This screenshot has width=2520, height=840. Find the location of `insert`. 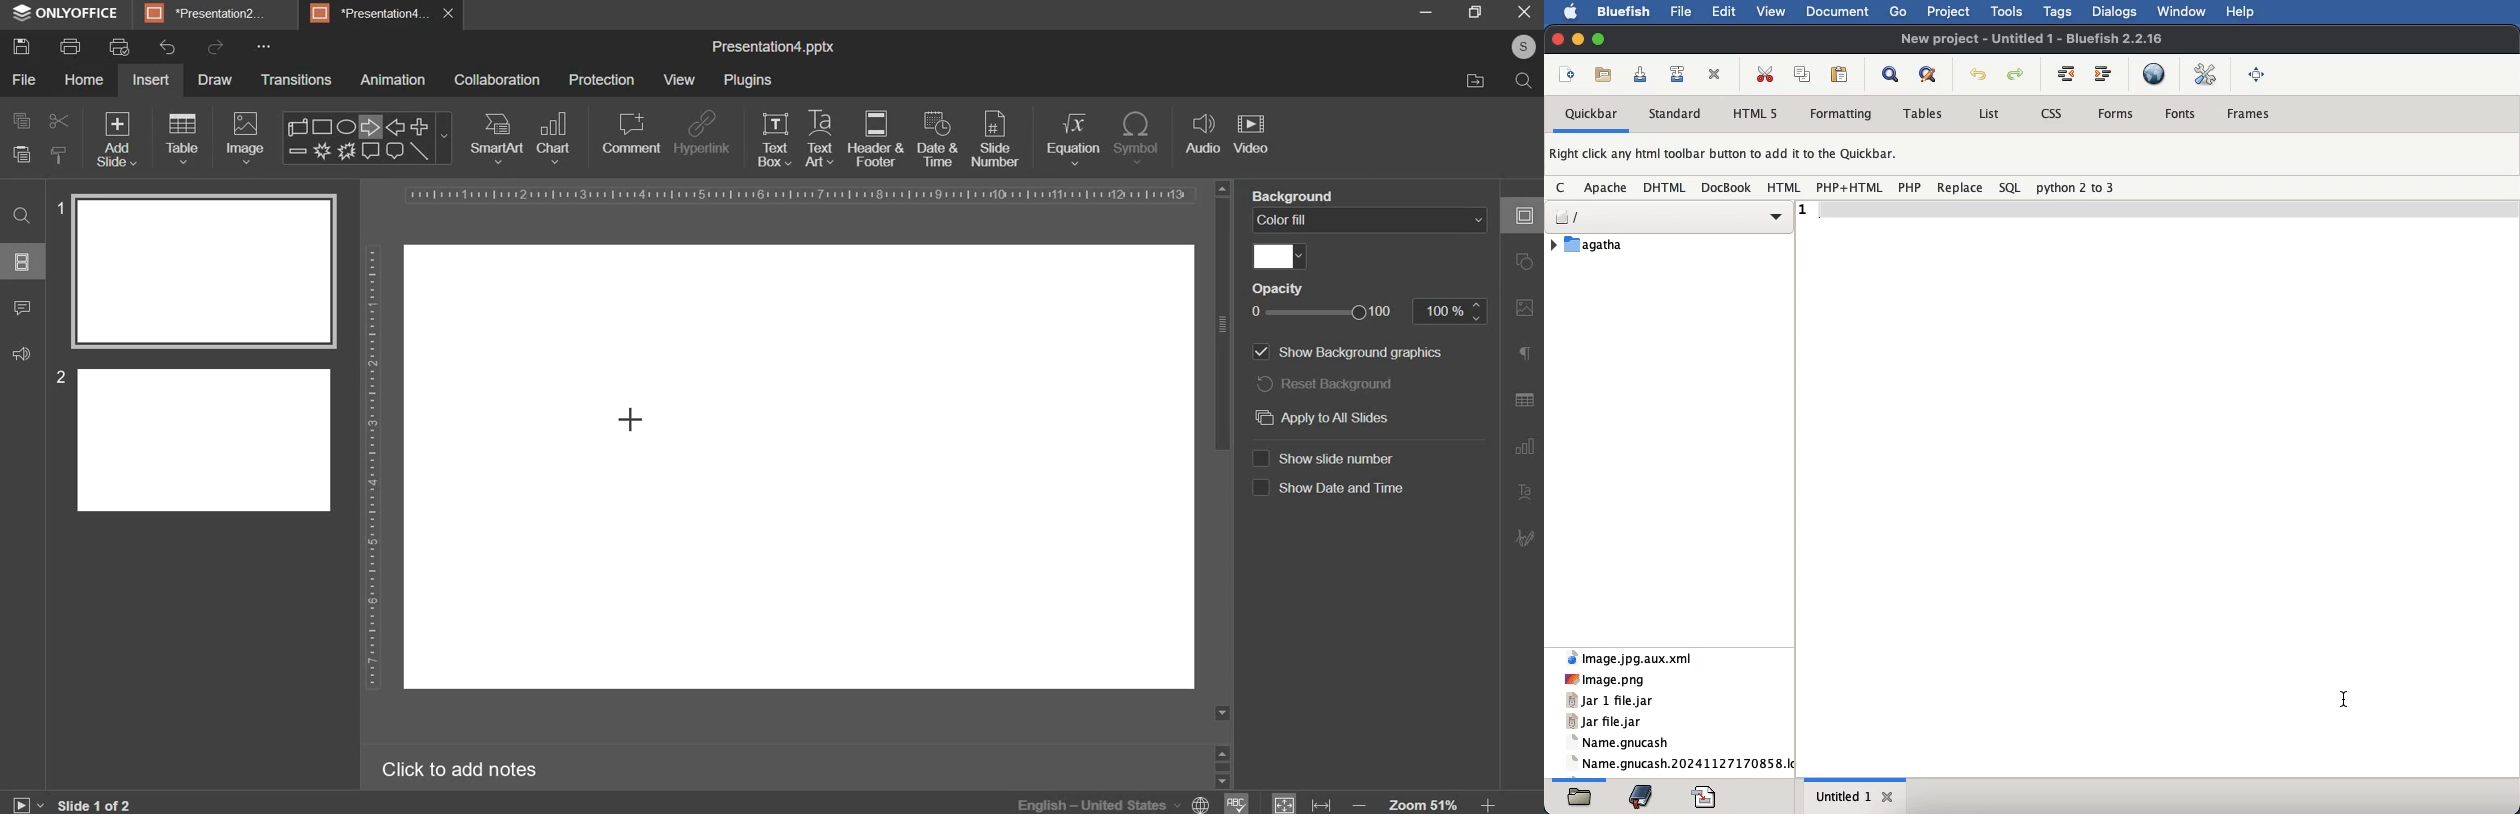

insert is located at coordinates (151, 80).